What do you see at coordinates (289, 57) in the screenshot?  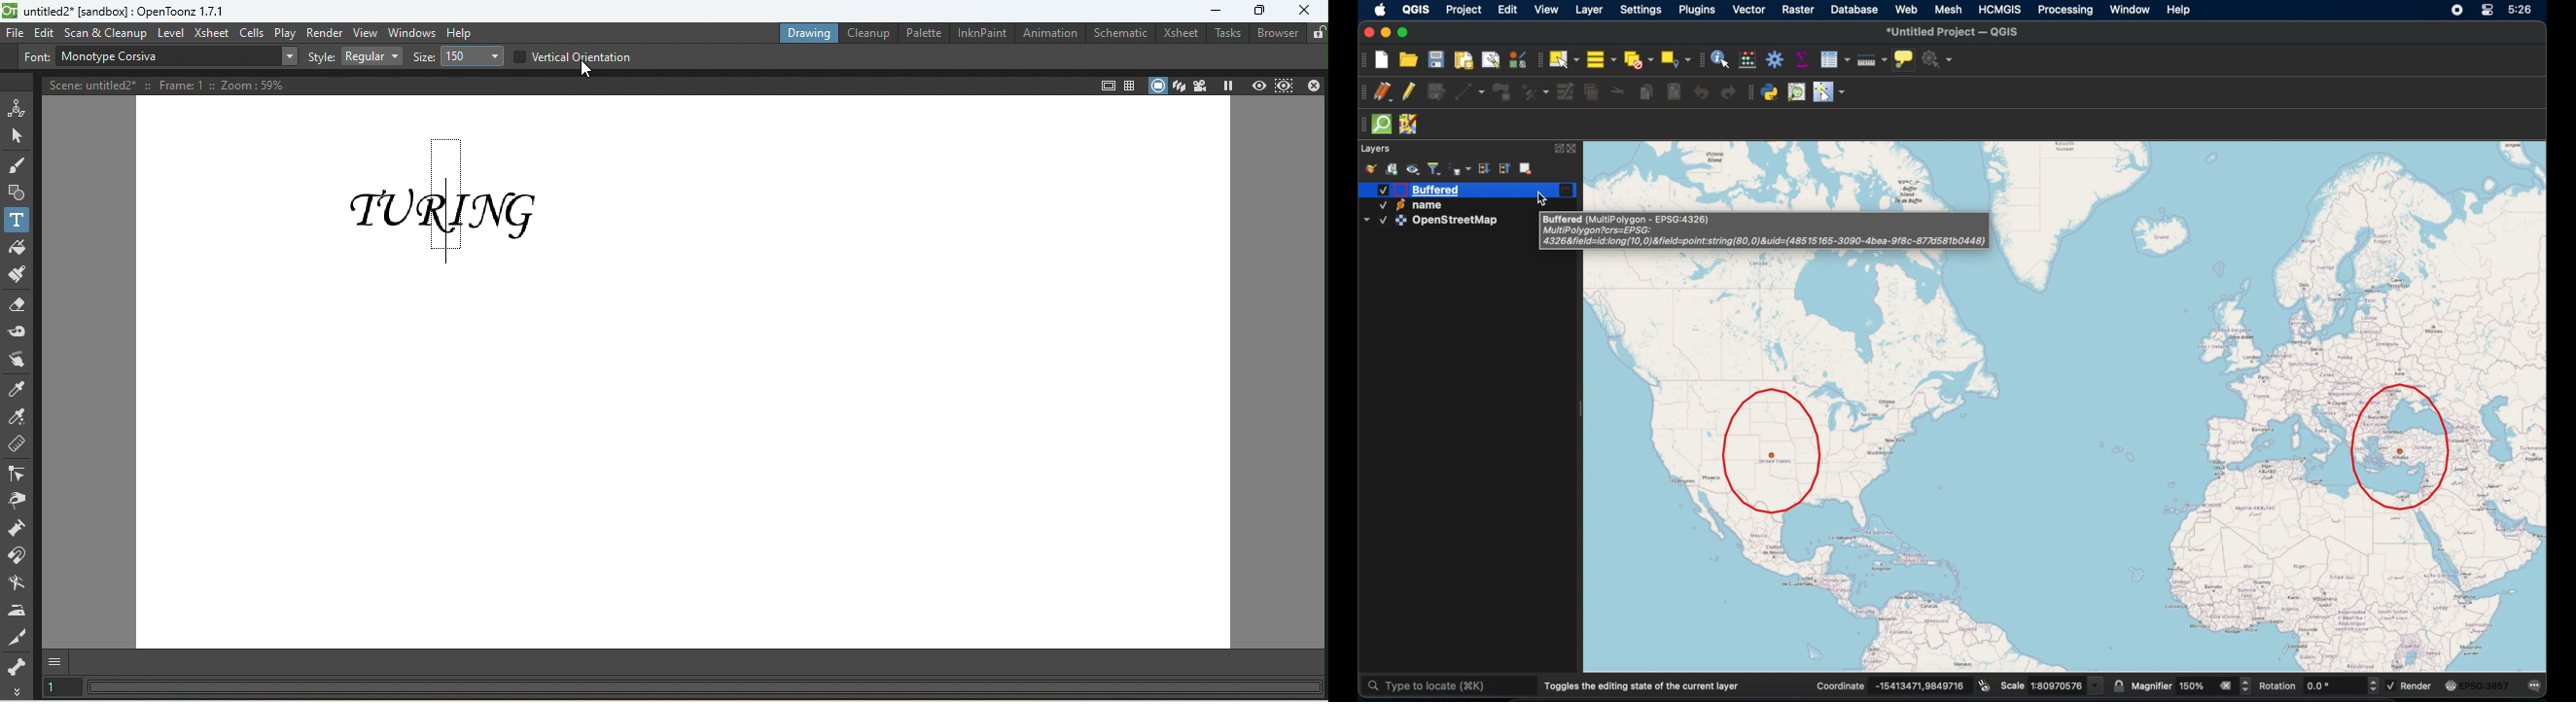 I see `Drop down` at bounding box center [289, 57].